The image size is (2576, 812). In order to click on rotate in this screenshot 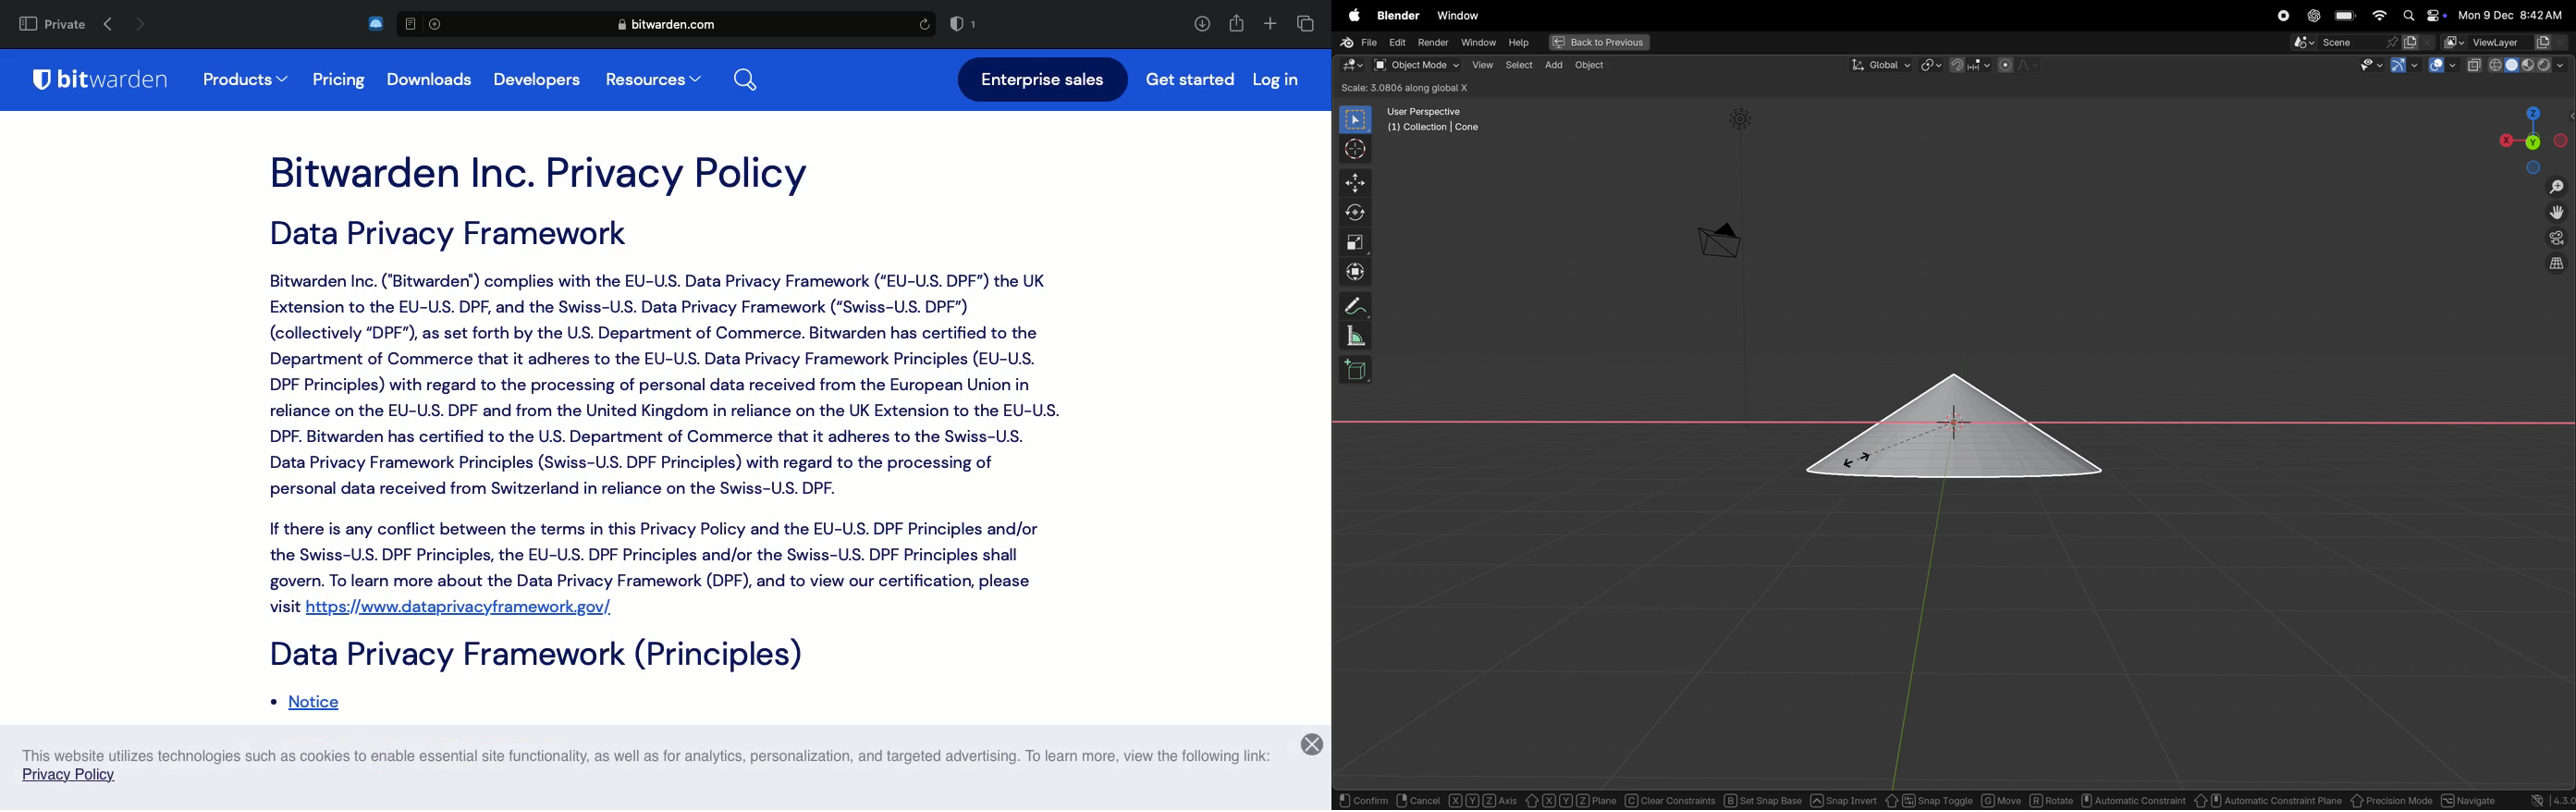, I will do `click(2052, 799)`.